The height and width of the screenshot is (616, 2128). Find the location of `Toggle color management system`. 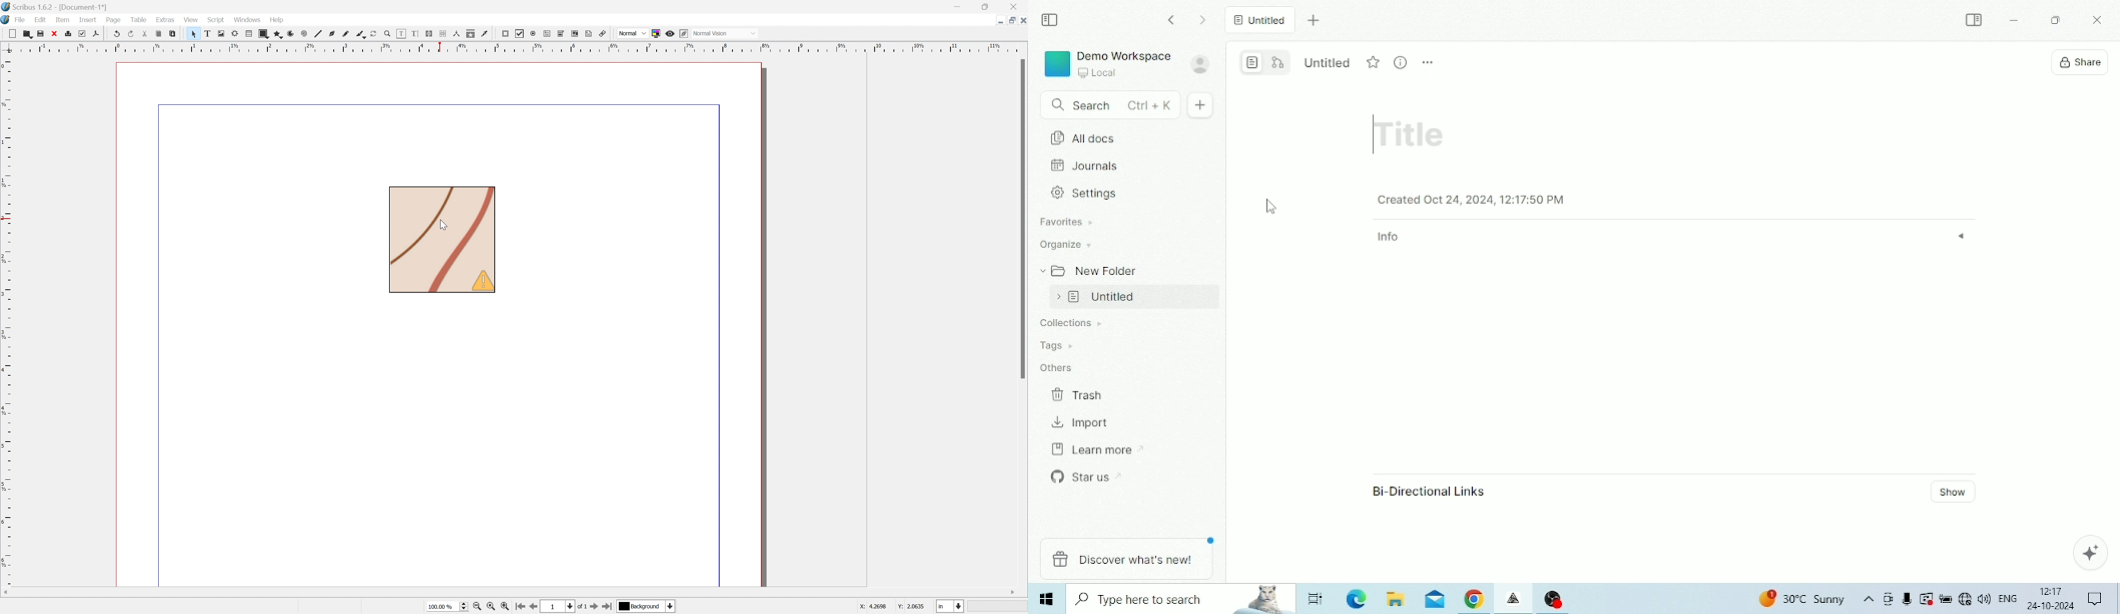

Toggle color management system is located at coordinates (658, 33).